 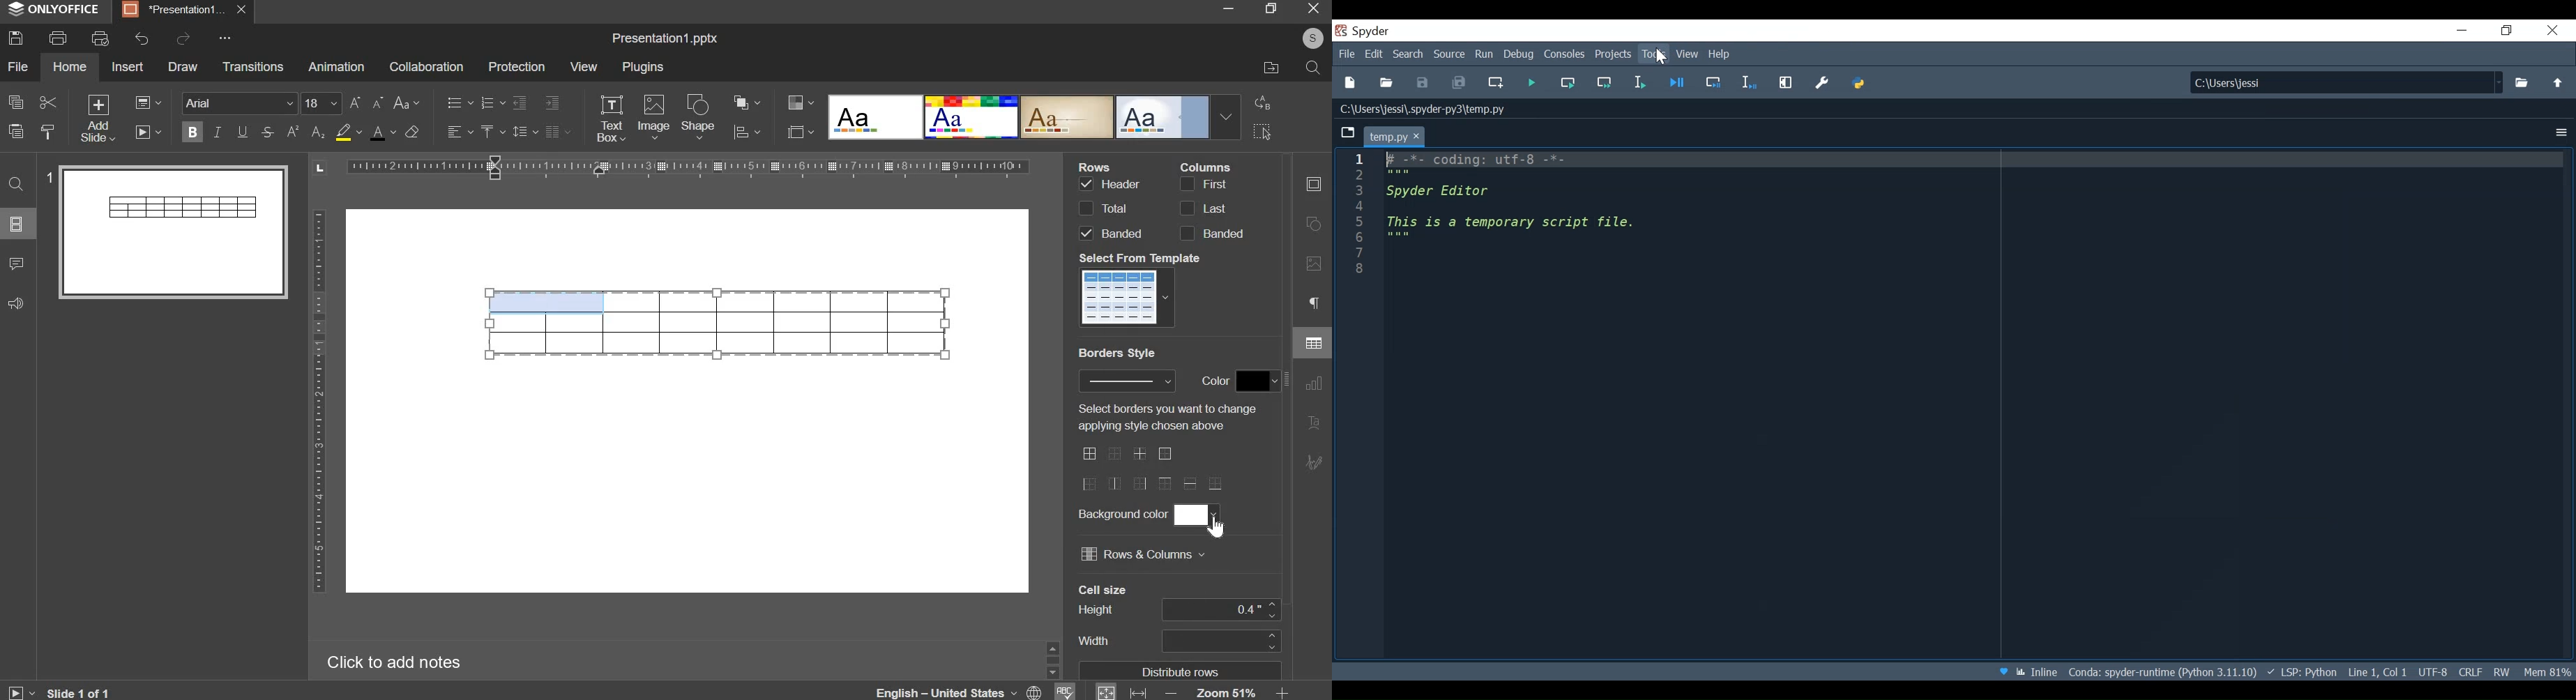 I want to click on Border Style, so click(x=1117, y=353).